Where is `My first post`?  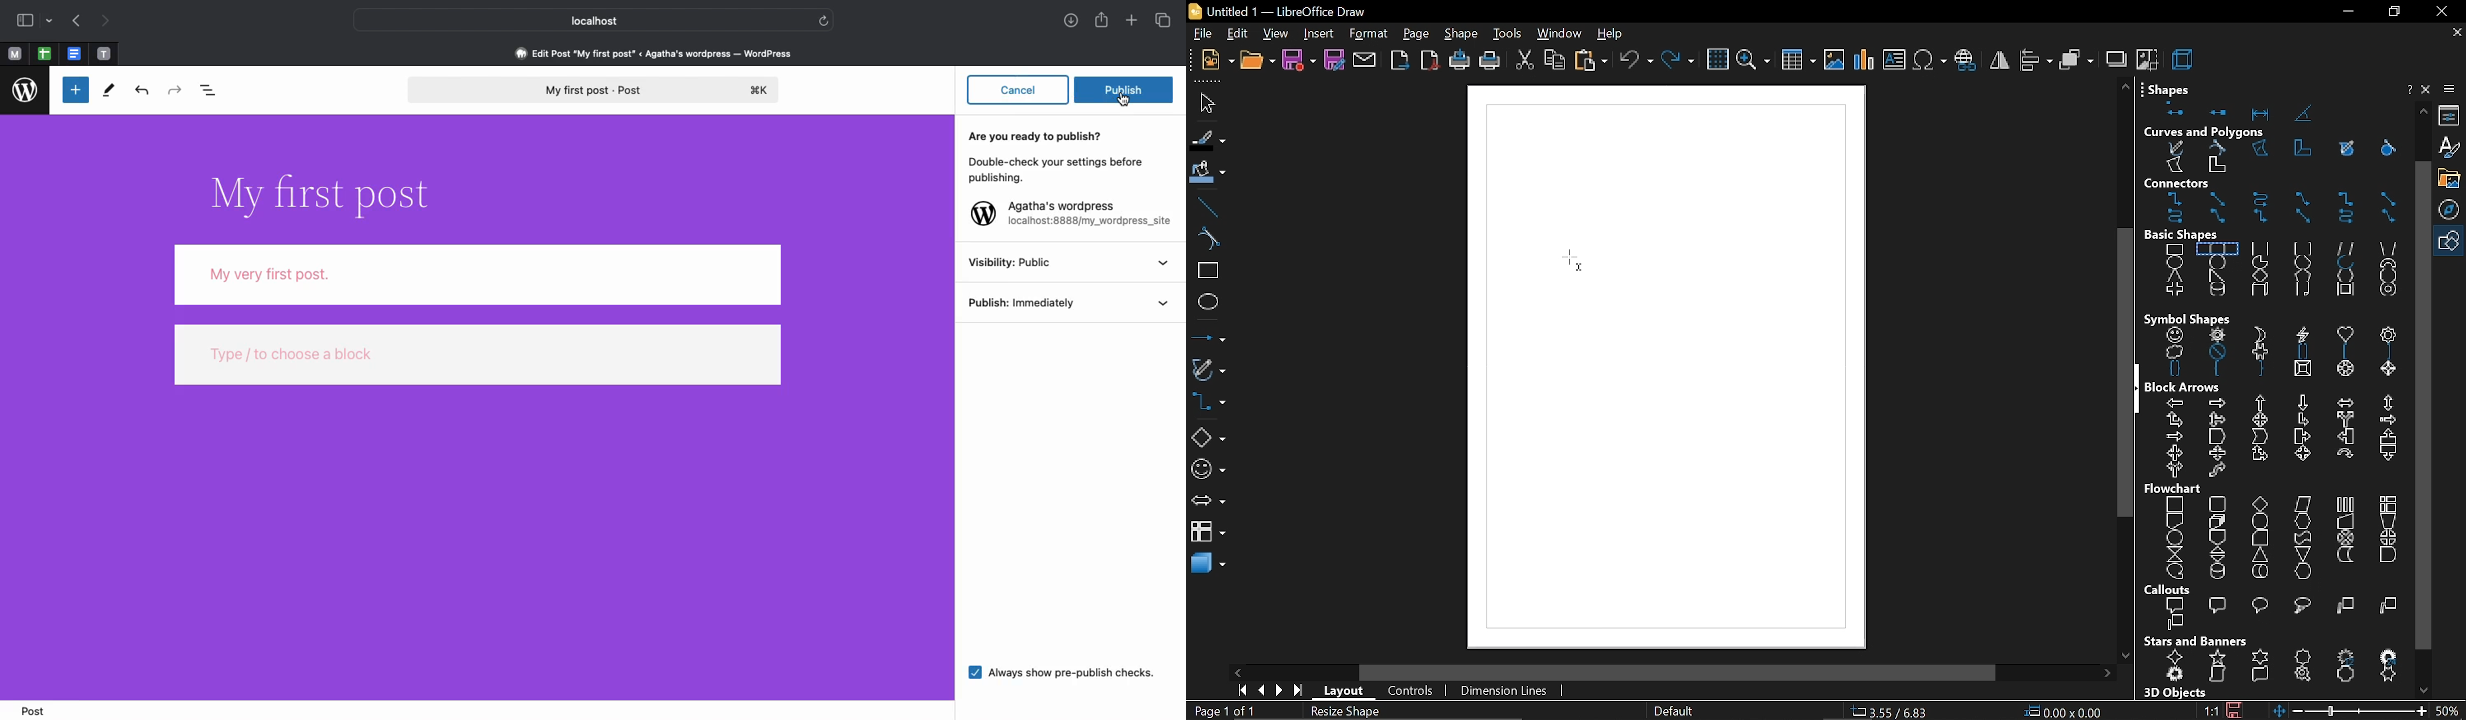 My first post is located at coordinates (596, 91).